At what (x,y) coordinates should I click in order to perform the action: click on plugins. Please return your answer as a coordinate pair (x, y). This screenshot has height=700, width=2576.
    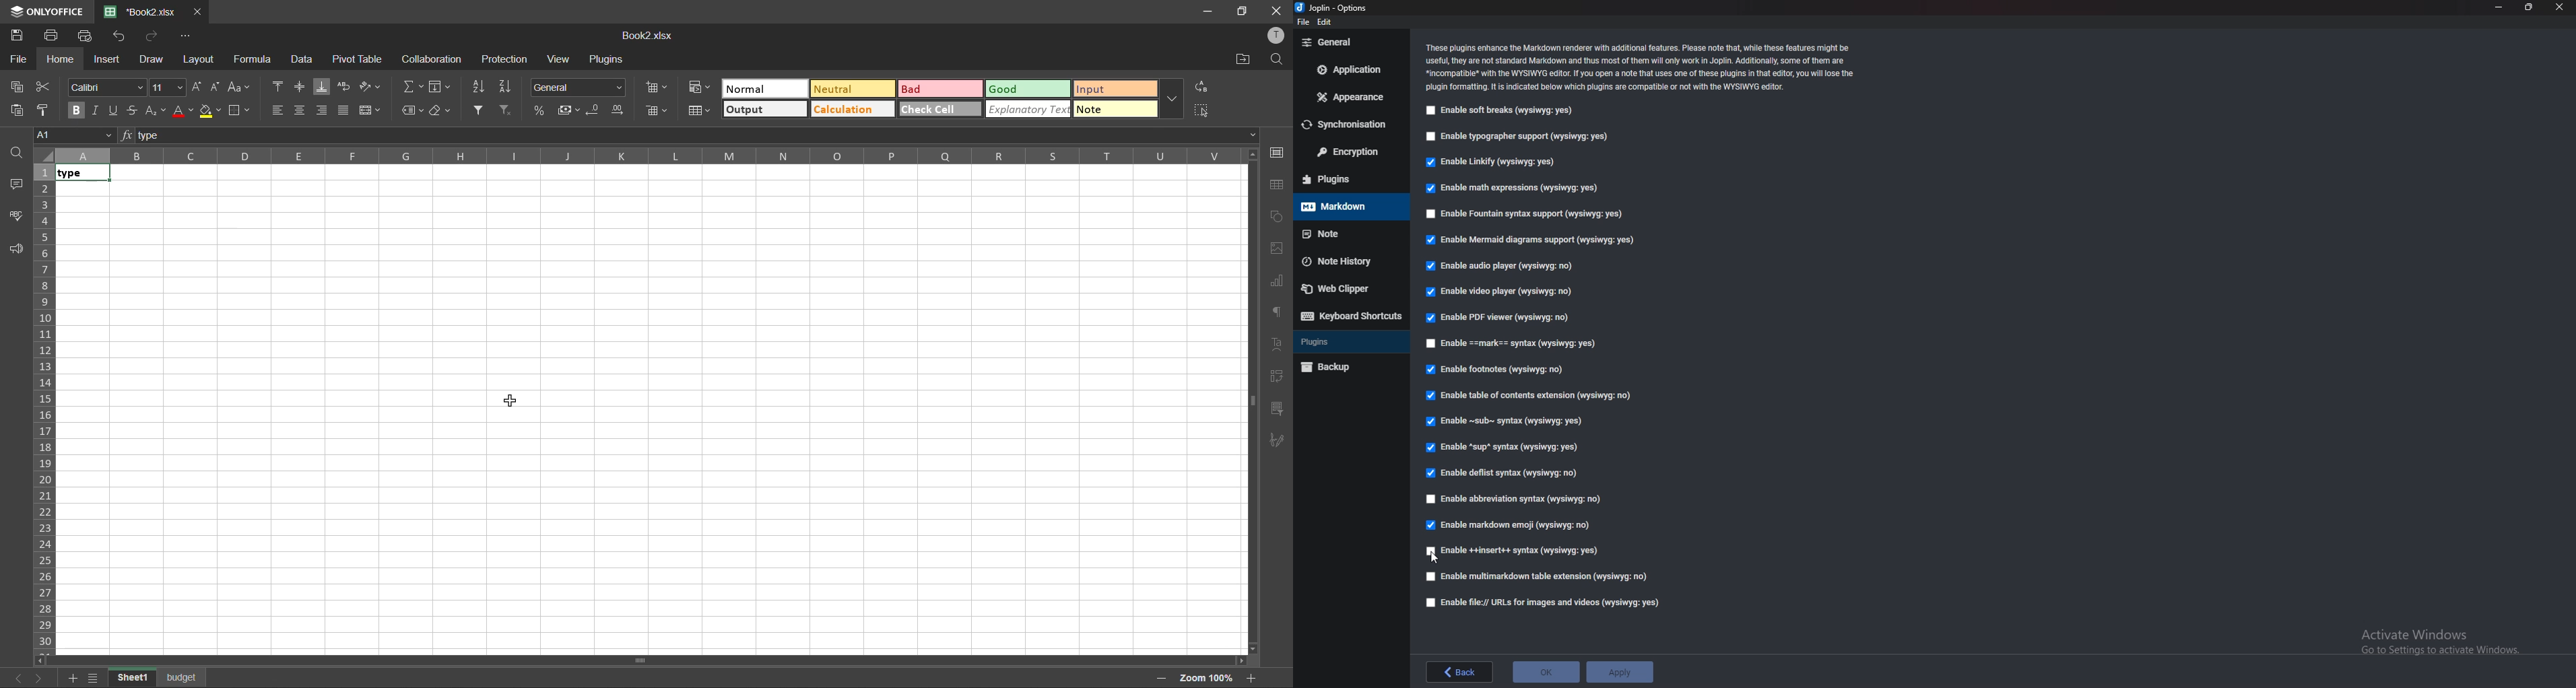
    Looking at the image, I should click on (612, 60).